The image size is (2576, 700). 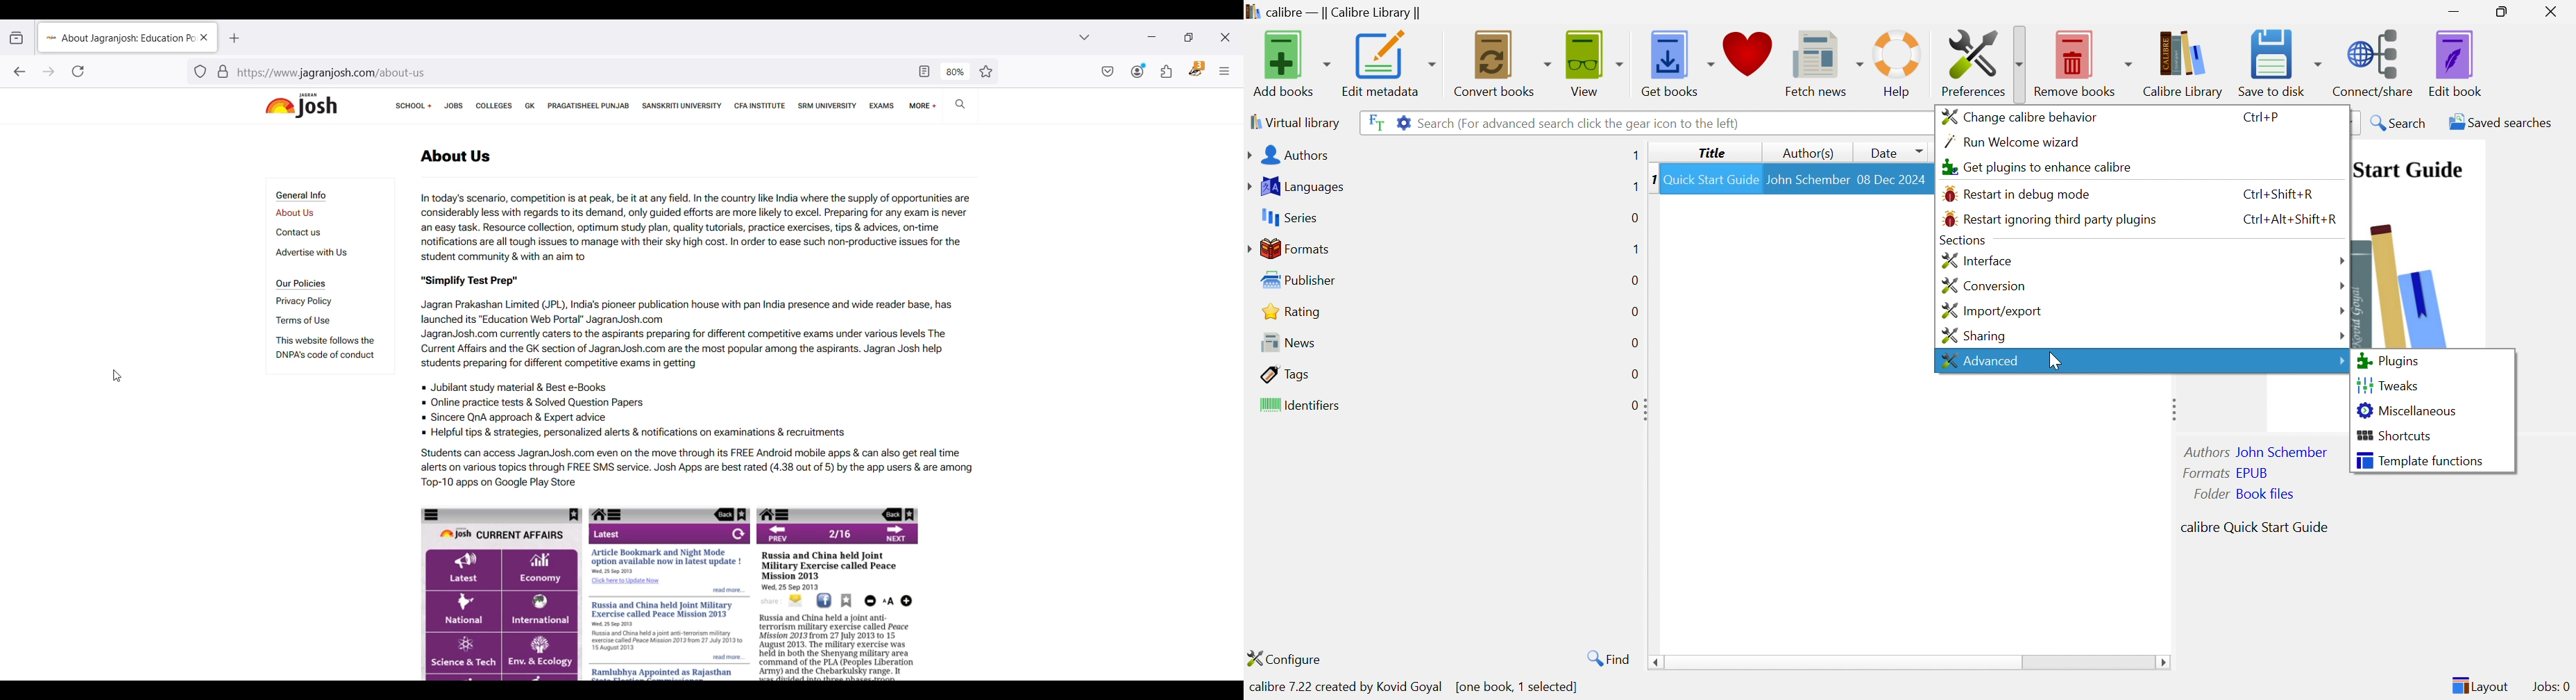 What do you see at coordinates (2338, 358) in the screenshot?
I see `Drop Down` at bounding box center [2338, 358].